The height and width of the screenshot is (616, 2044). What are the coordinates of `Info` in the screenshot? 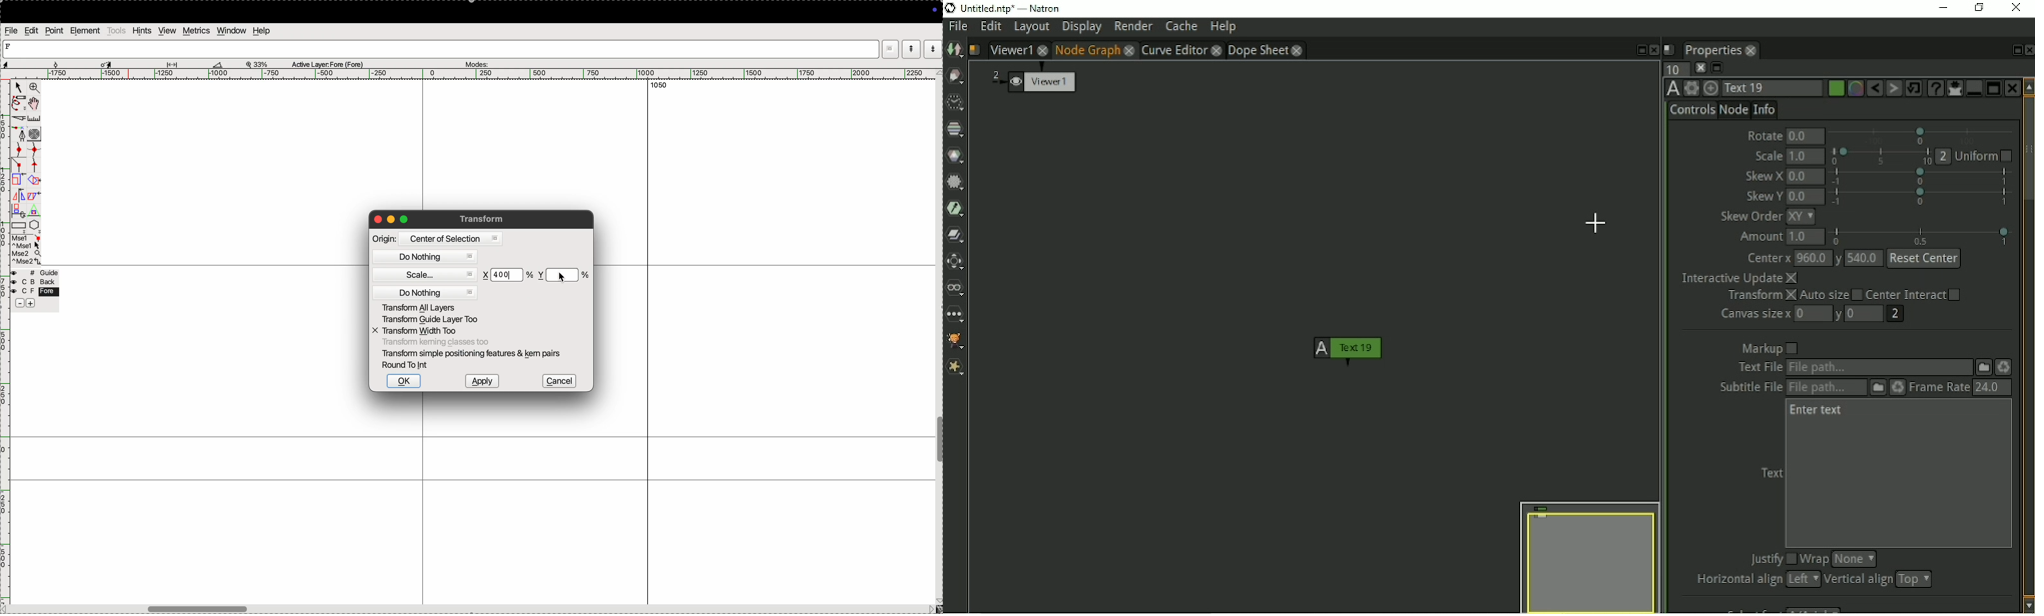 It's located at (1765, 109).